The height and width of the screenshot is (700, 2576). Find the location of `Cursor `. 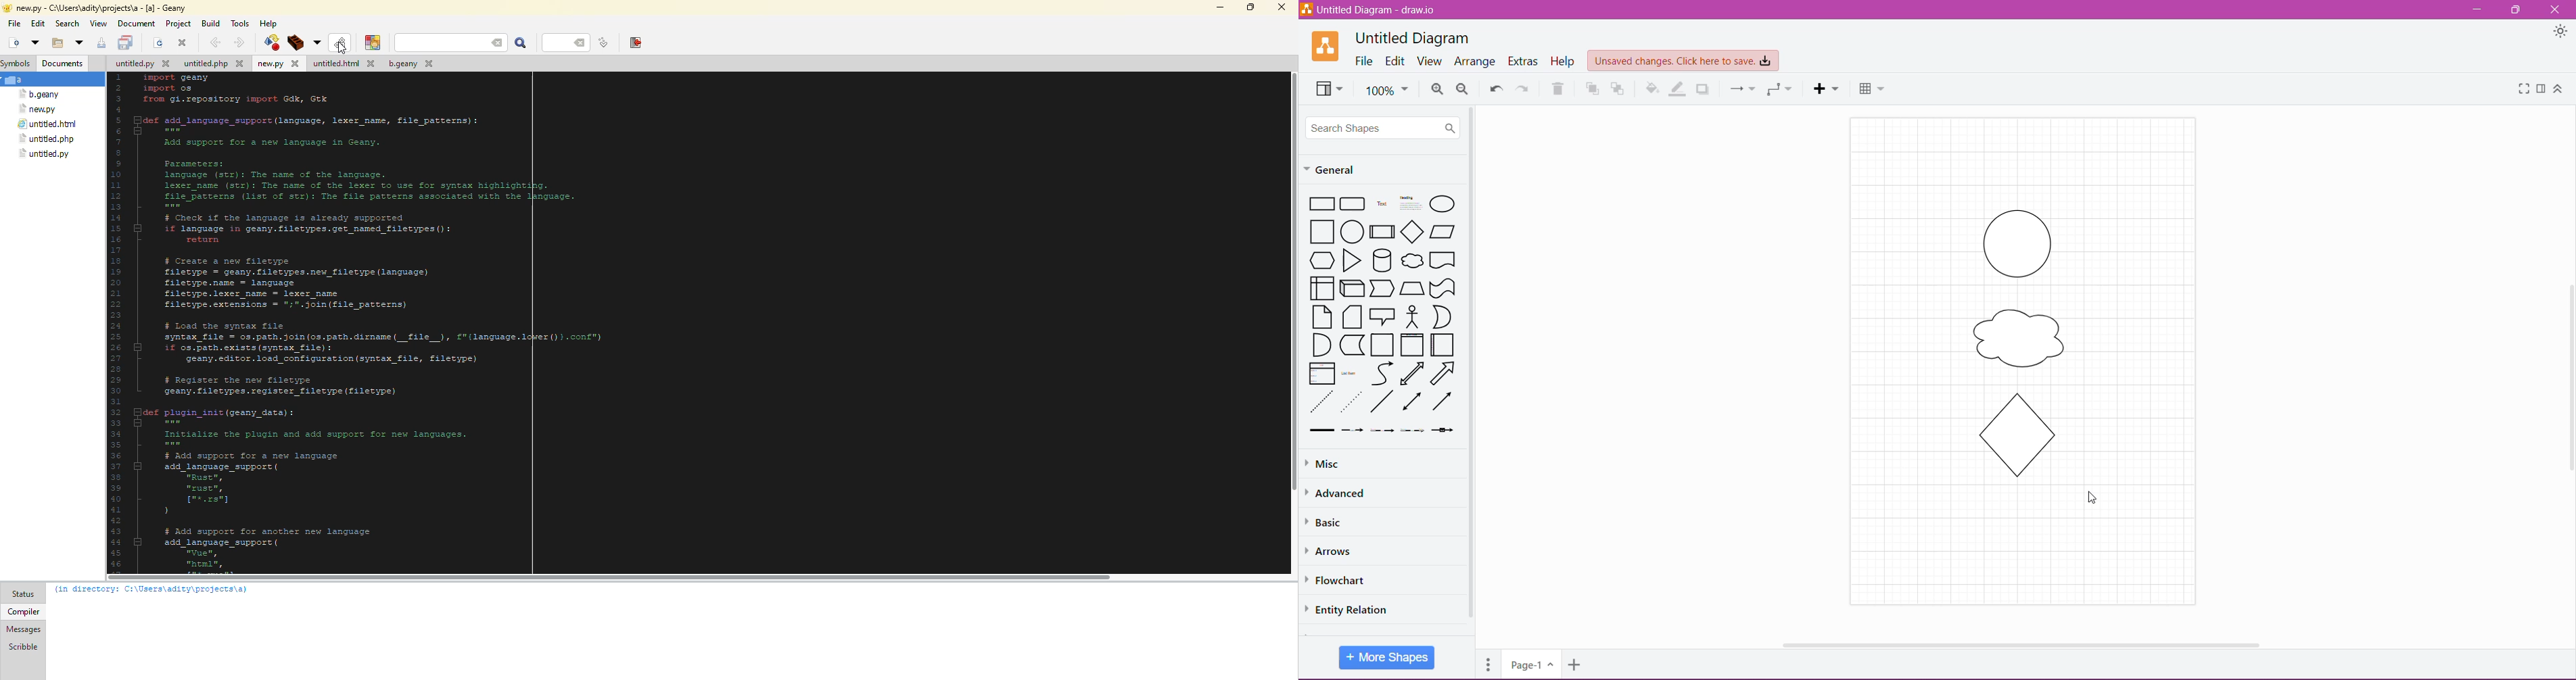

Cursor  is located at coordinates (2093, 498).